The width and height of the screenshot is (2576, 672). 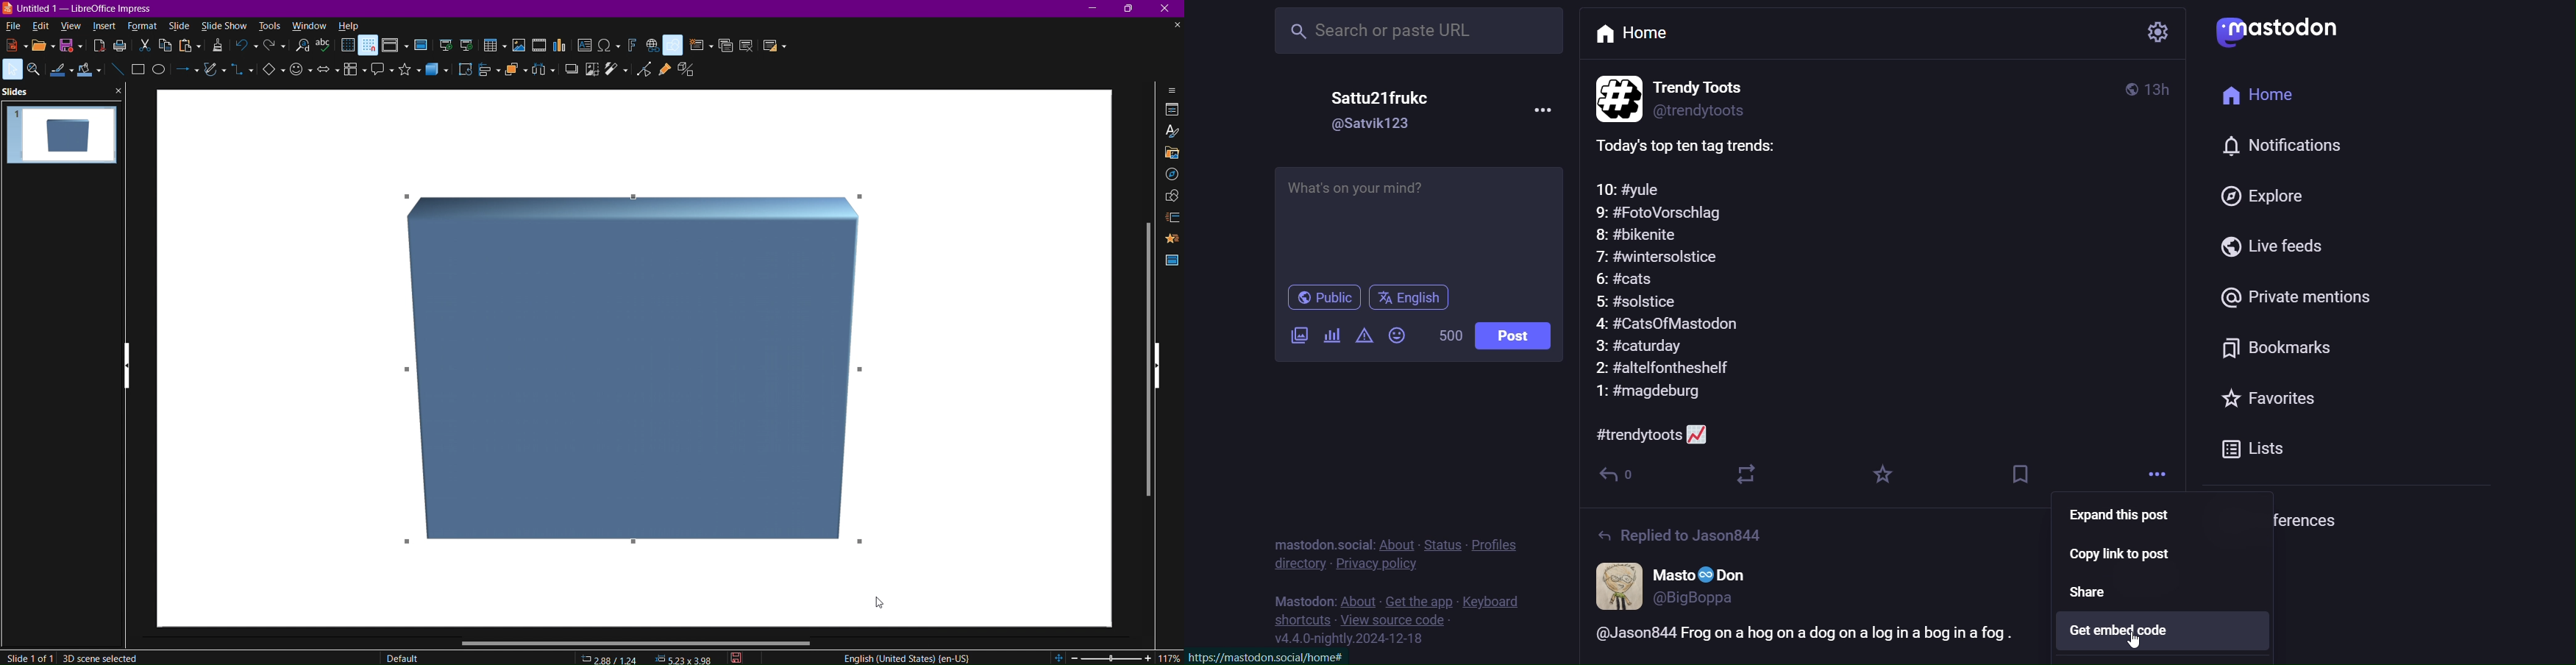 What do you see at coordinates (1059, 658) in the screenshot?
I see `fit page to current window` at bounding box center [1059, 658].